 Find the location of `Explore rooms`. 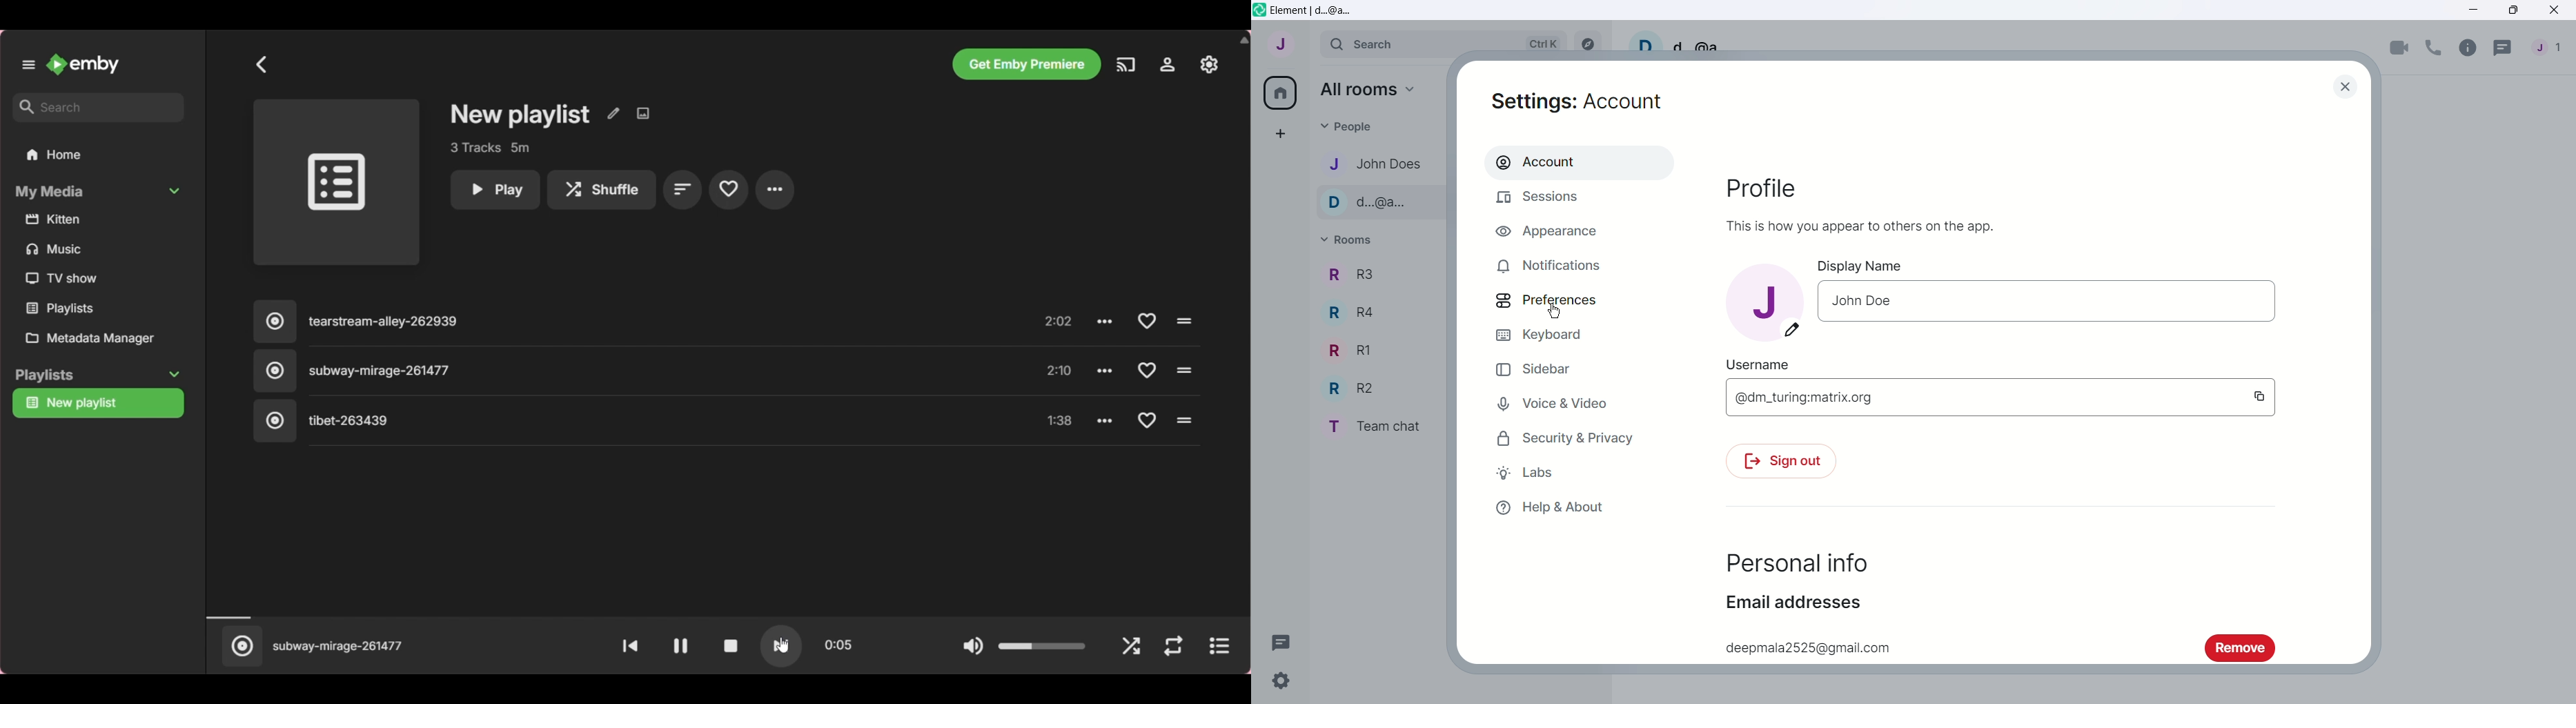

Explore rooms is located at coordinates (1587, 41).